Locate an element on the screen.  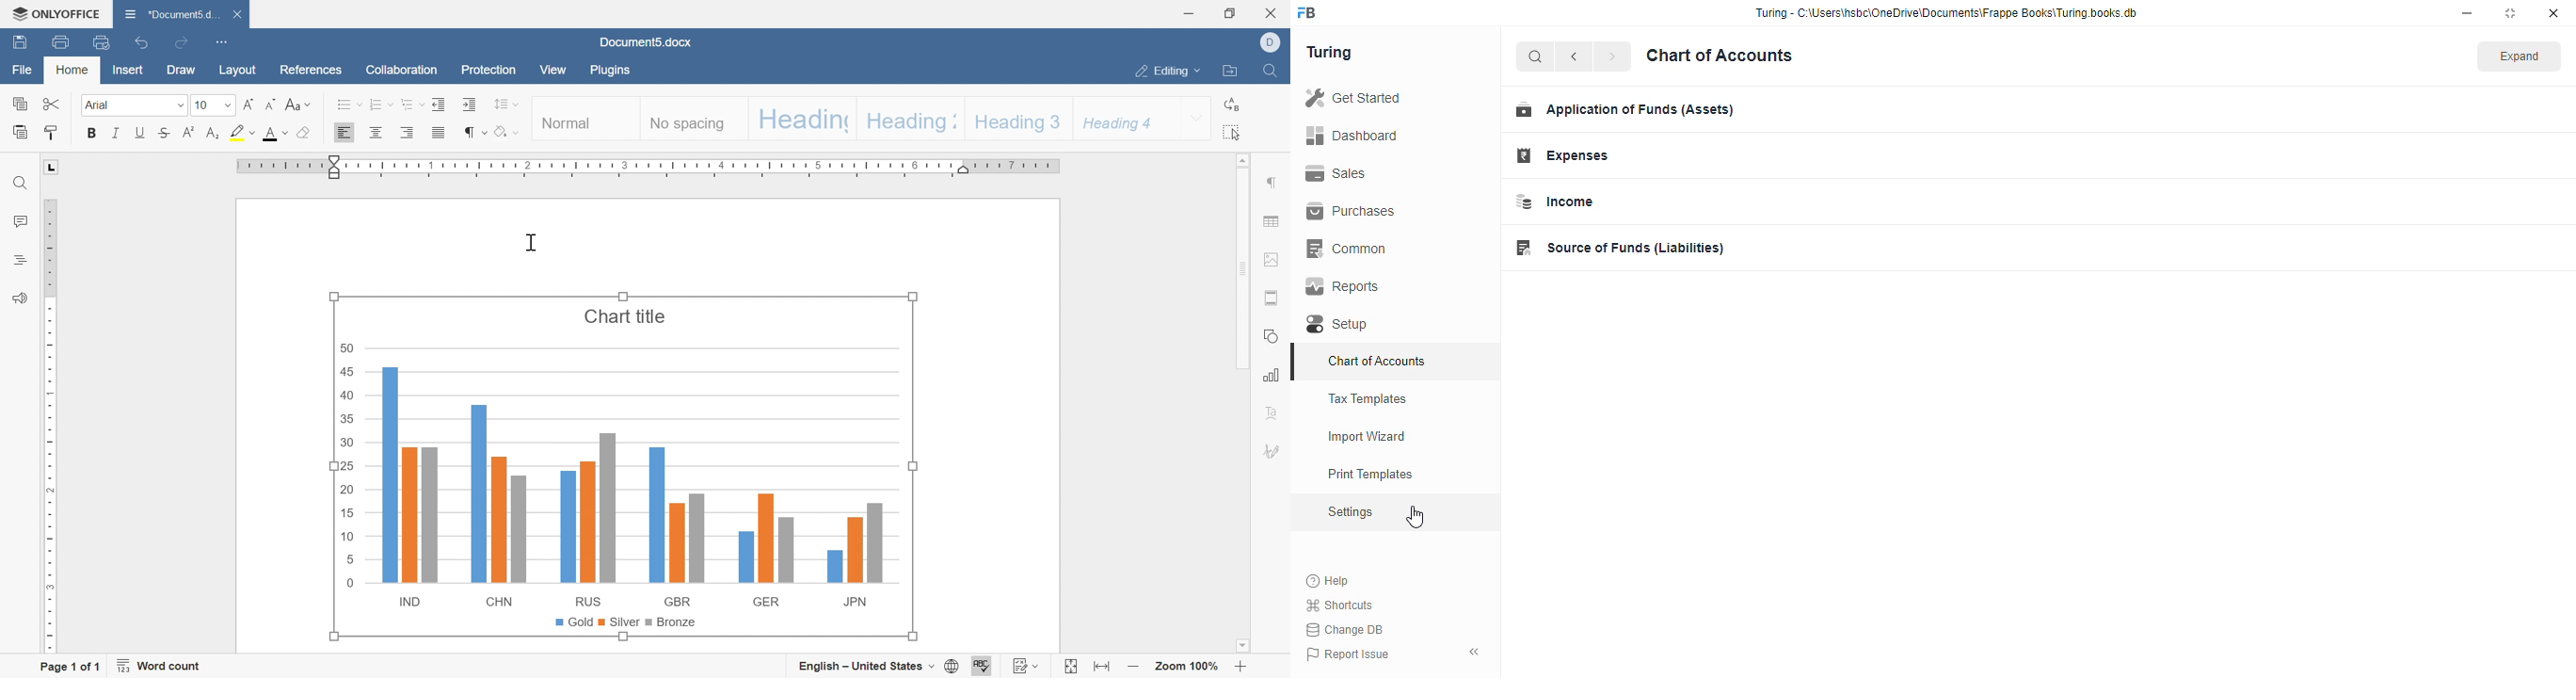
close is located at coordinates (2553, 13).